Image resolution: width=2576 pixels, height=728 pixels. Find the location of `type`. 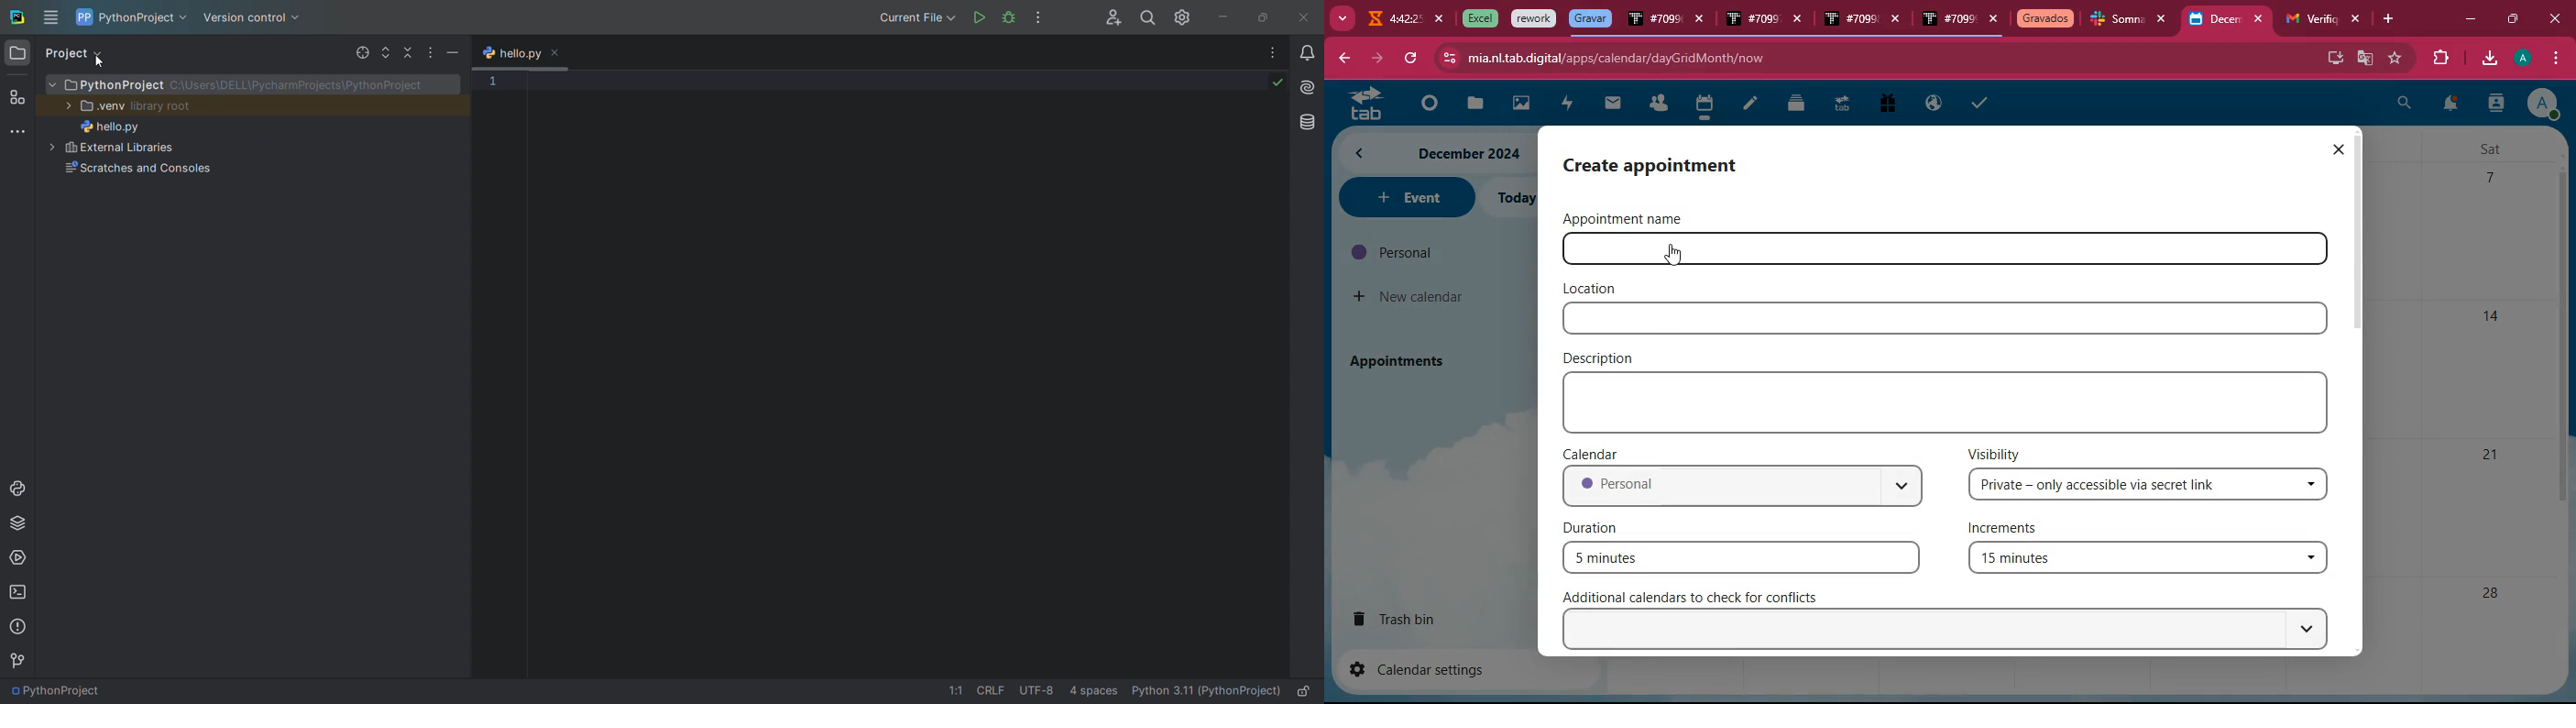

type is located at coordinates (2012, 250).